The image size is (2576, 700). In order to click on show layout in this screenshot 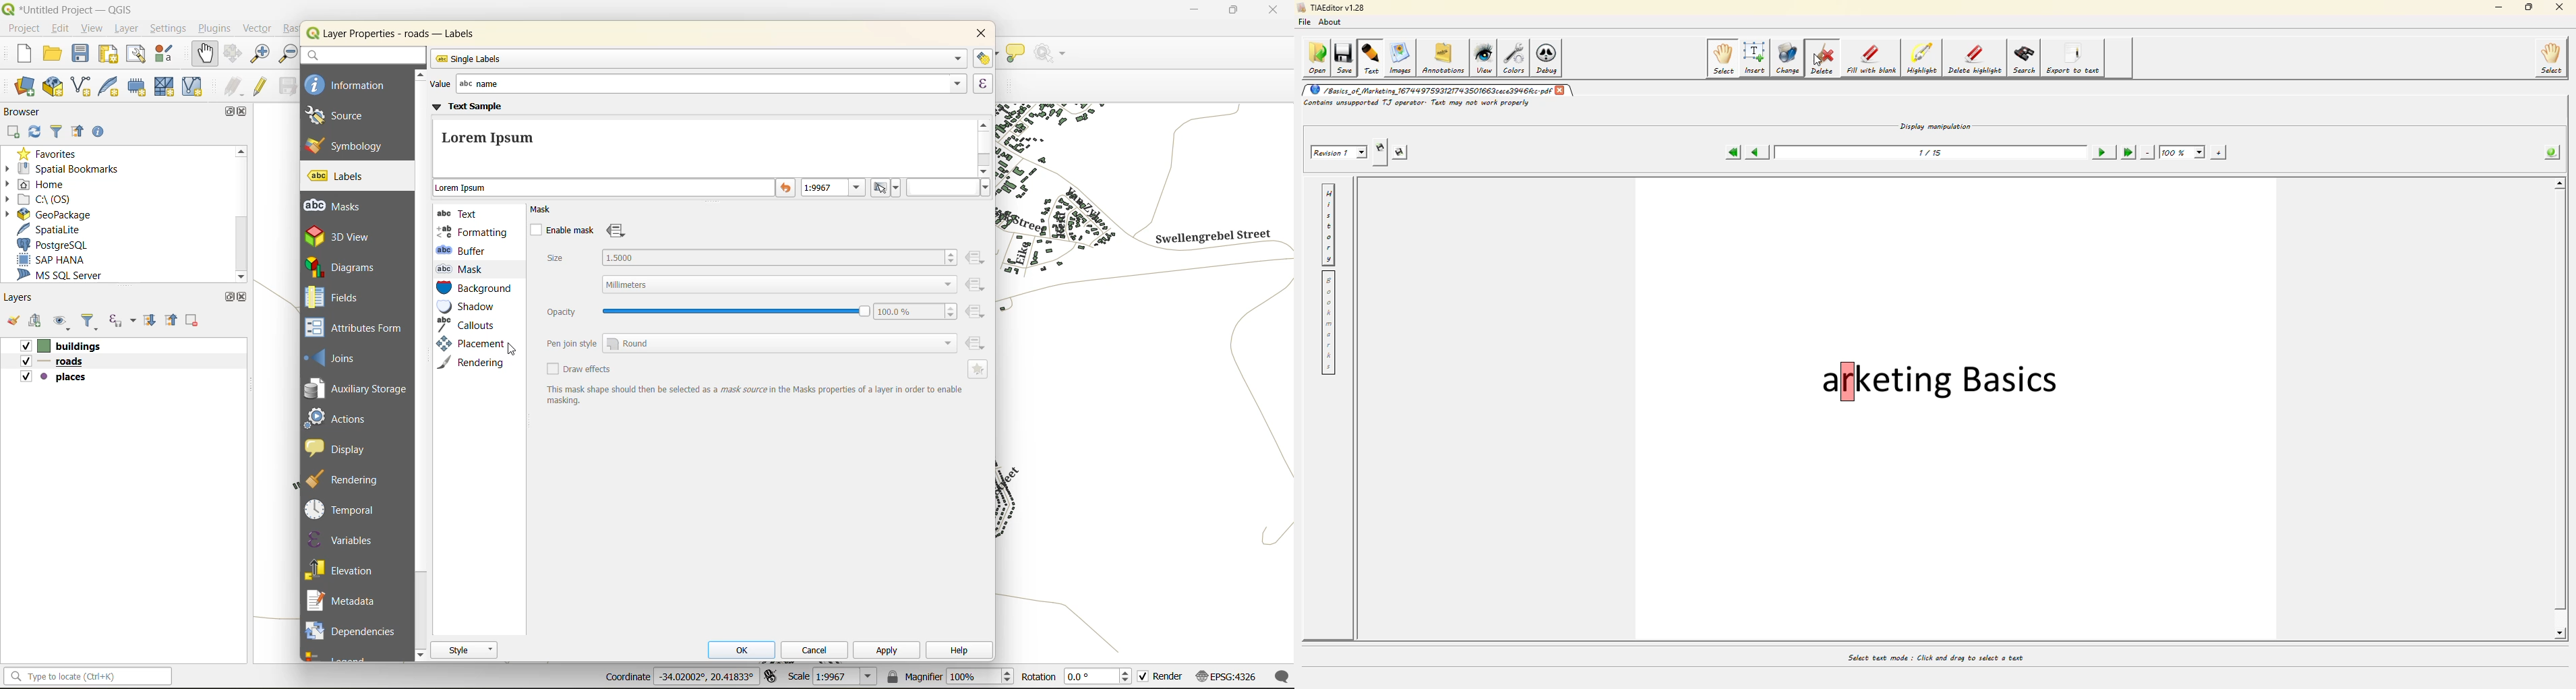, I will do `click(134, 54)`.